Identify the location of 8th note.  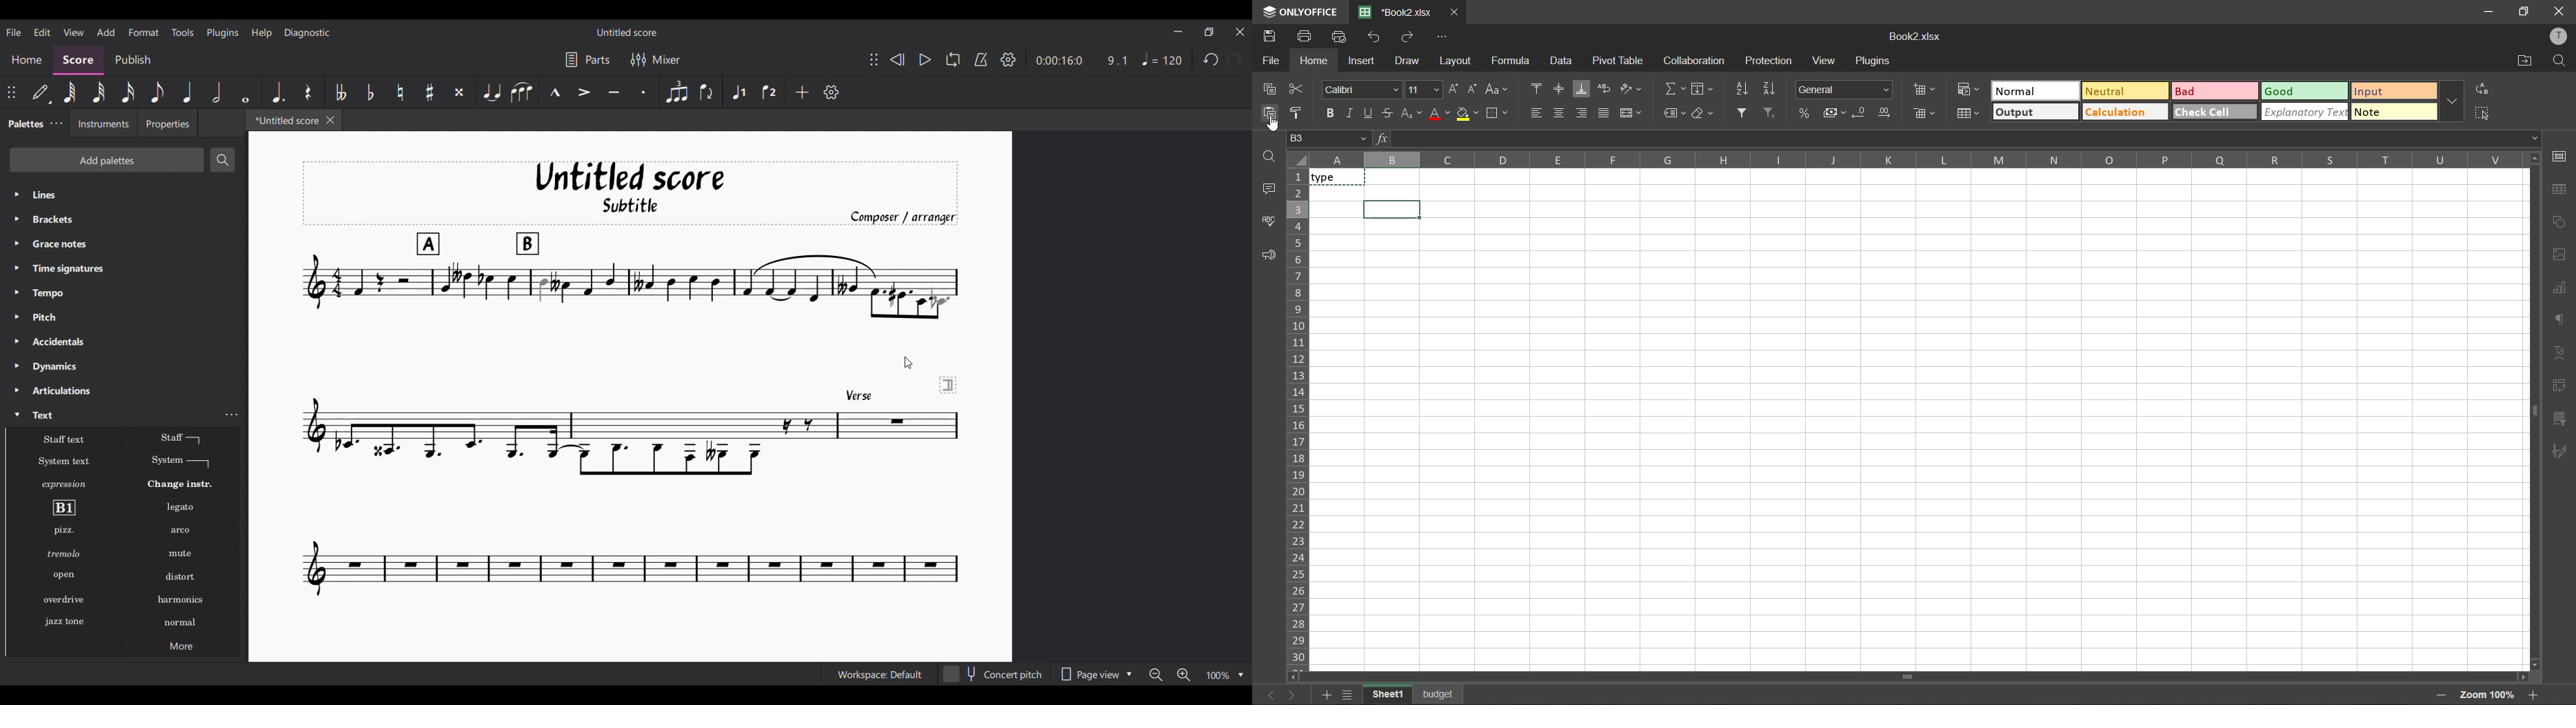
(157, 92).